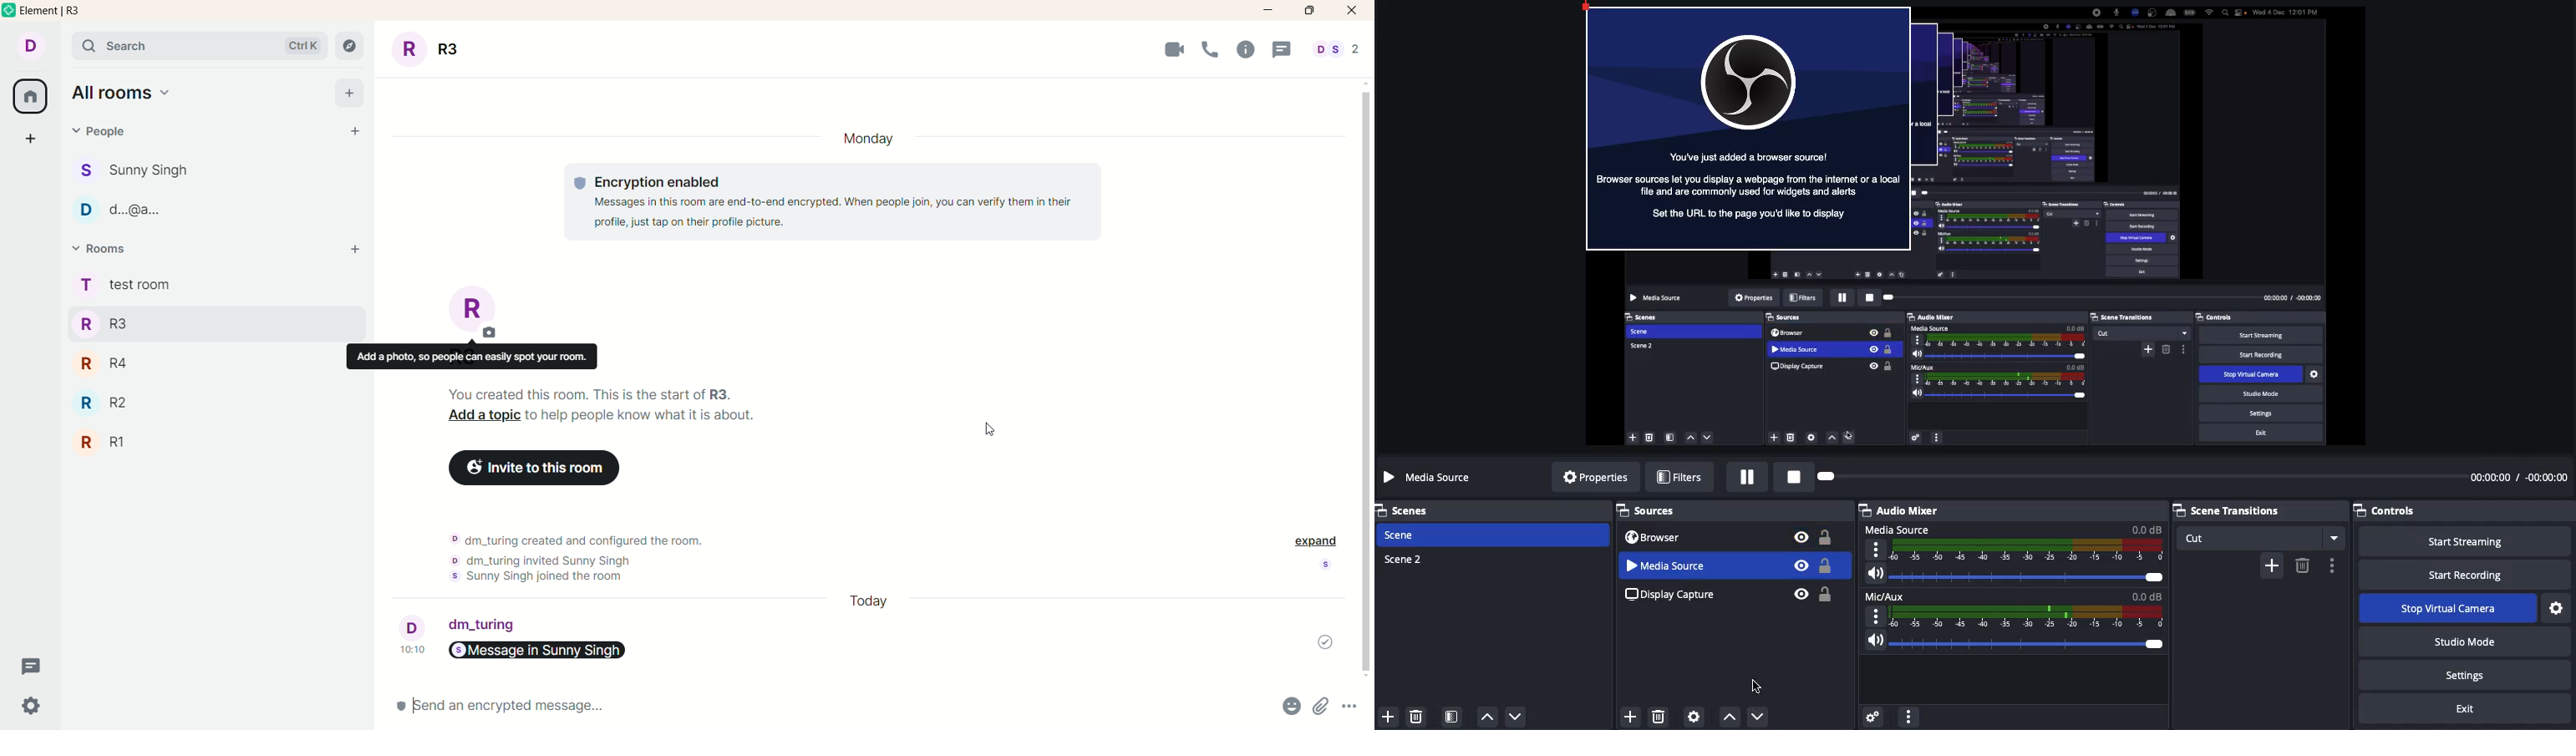 The width and height of the screenshot is (2576, 756). Describe the element at coordinates (536, 469) in the screenshot. I see `invite to this room` at that location.